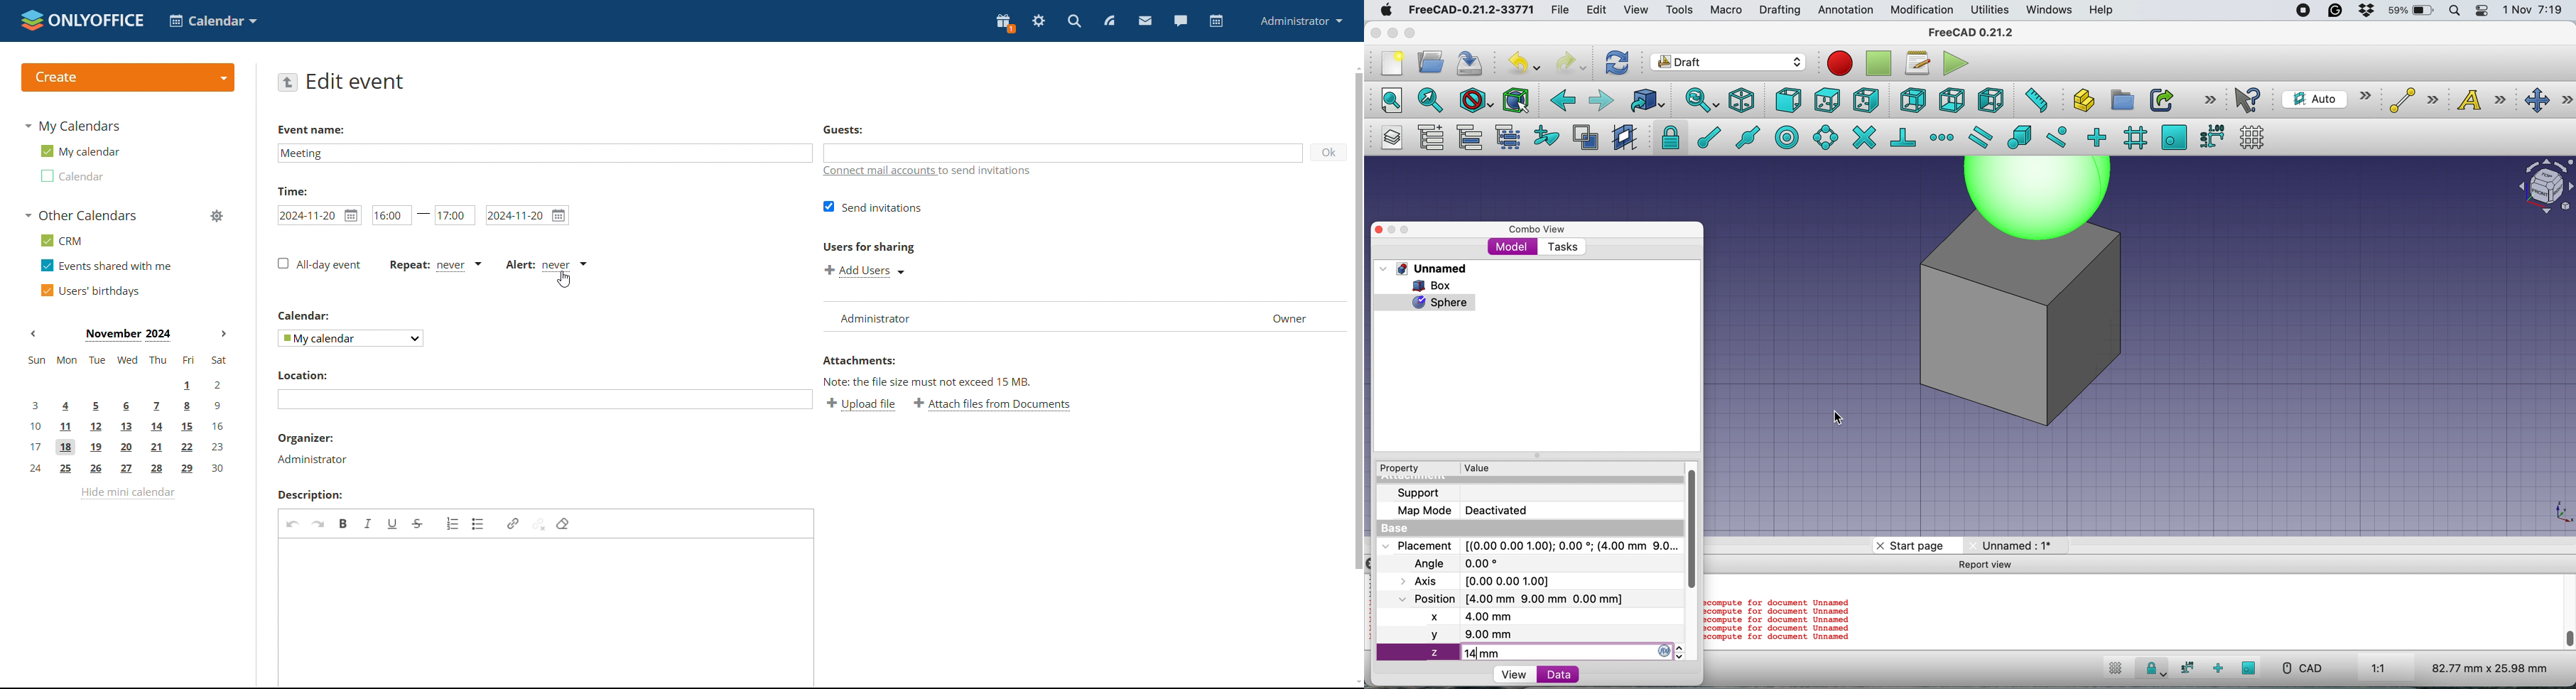 Image resolution: width=2576 pixels, height=700 pixels. I want to click on cursor, so click(564, 279).